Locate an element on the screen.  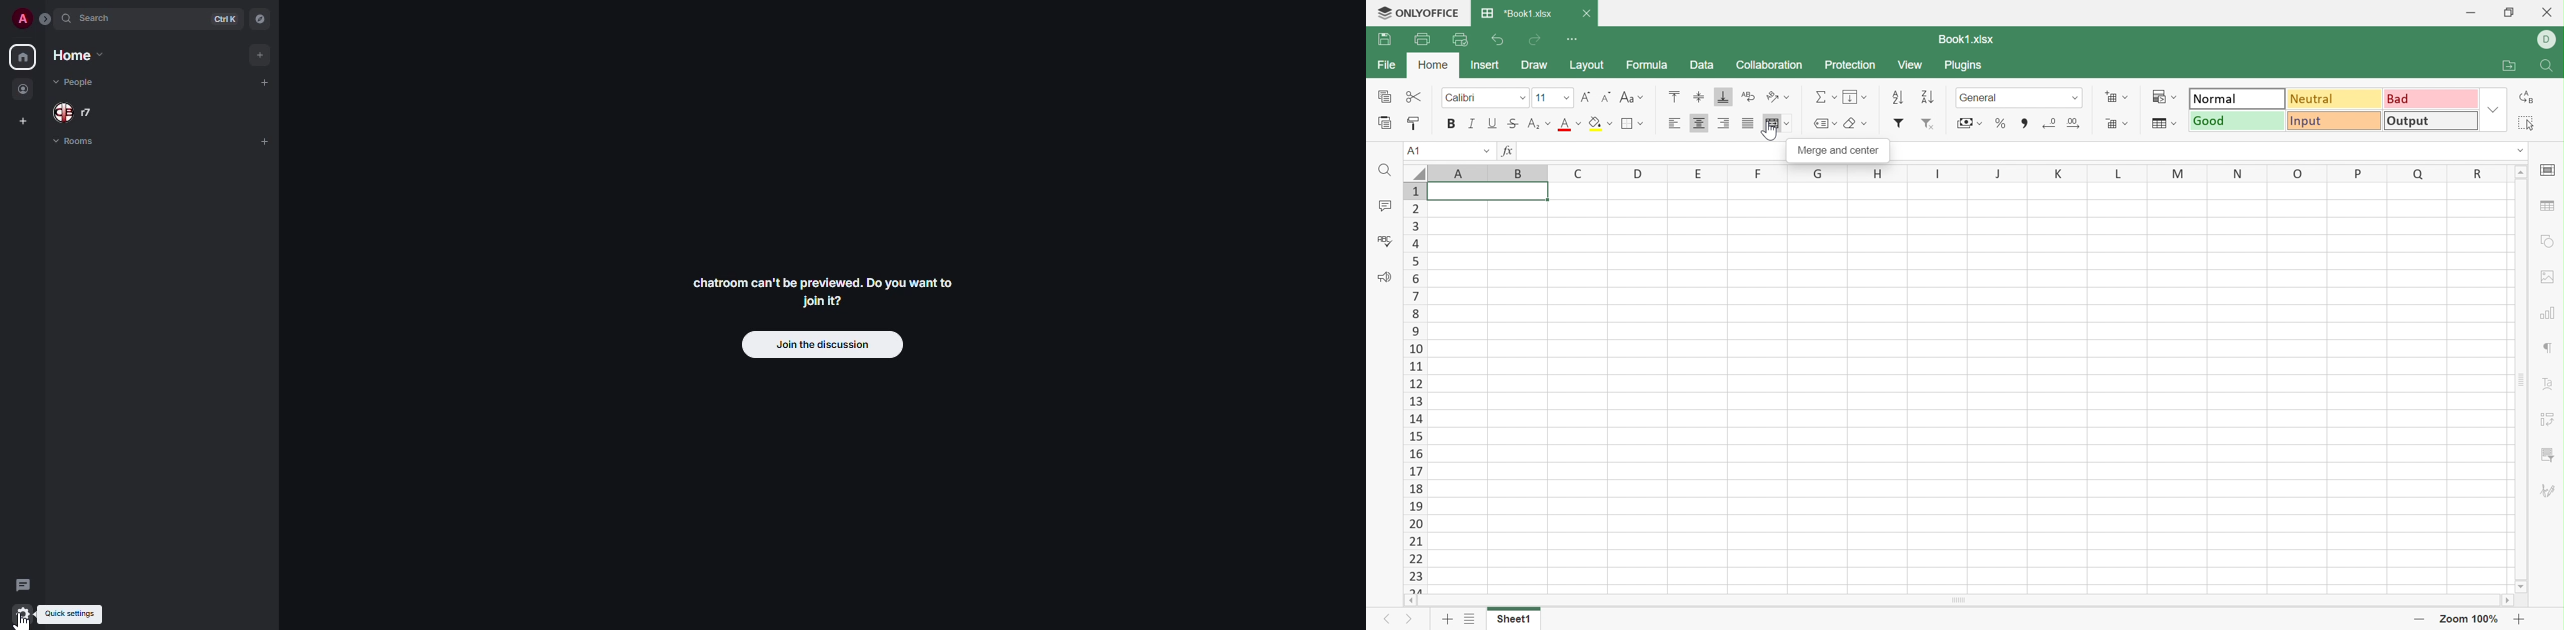
Redo is located at coordinates (1534, 41).